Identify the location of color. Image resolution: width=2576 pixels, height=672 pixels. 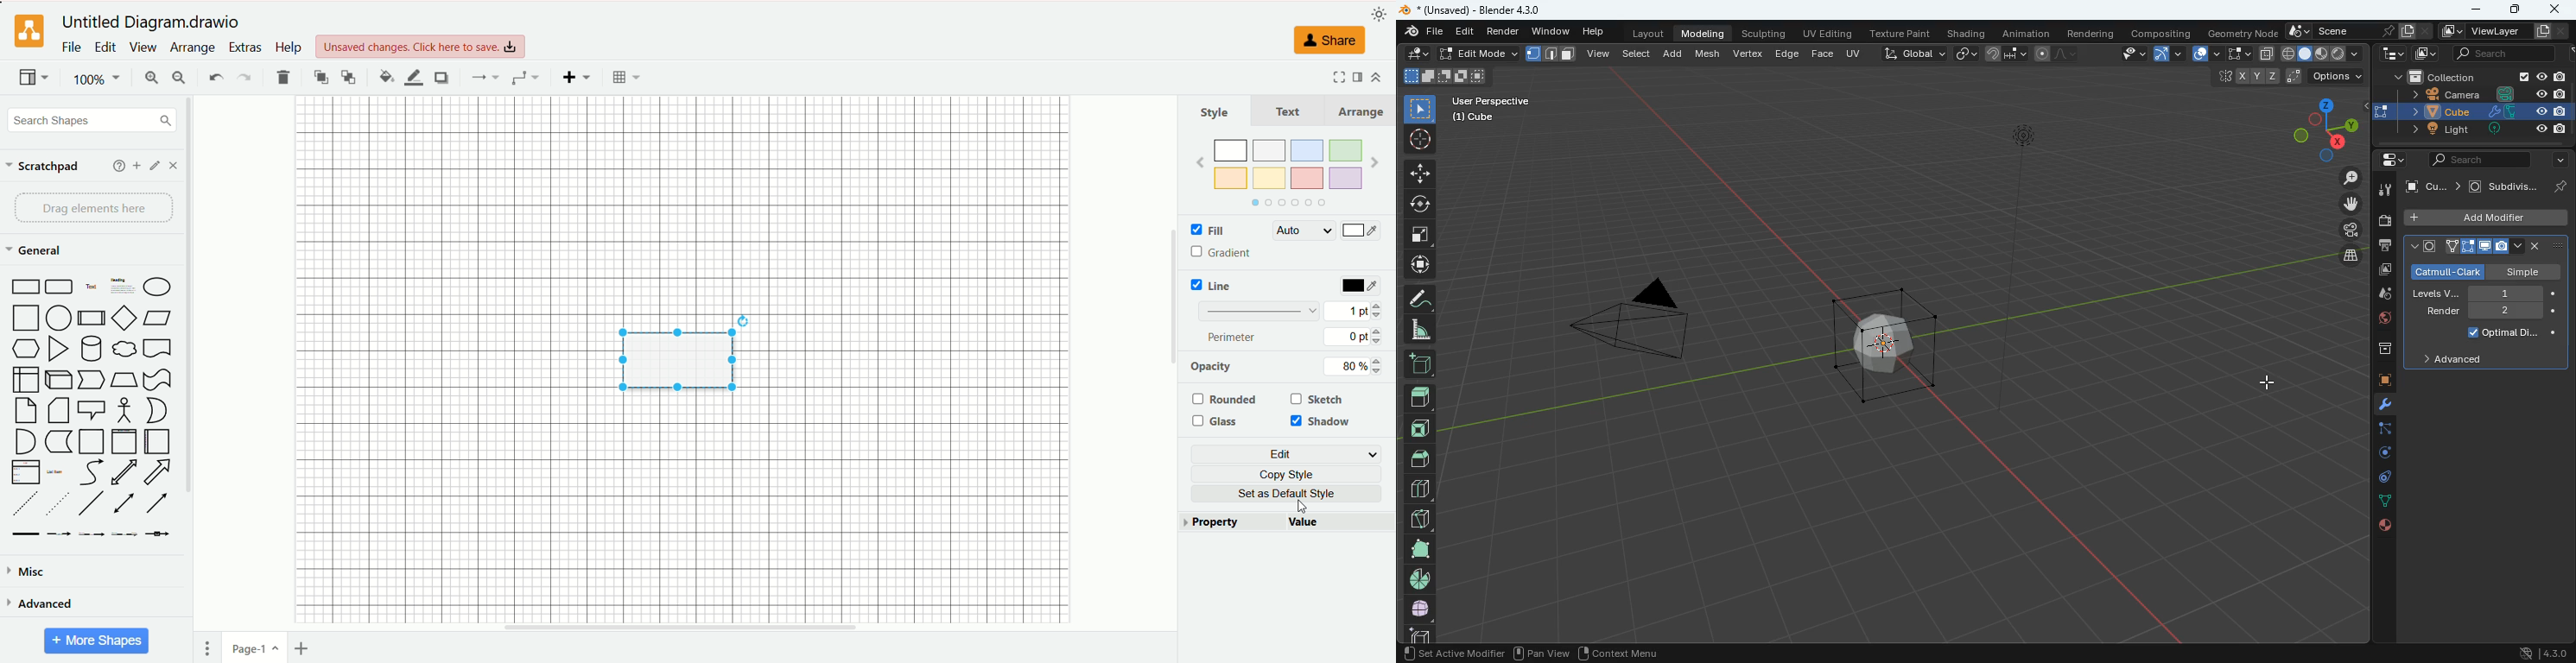
(1363, 286).